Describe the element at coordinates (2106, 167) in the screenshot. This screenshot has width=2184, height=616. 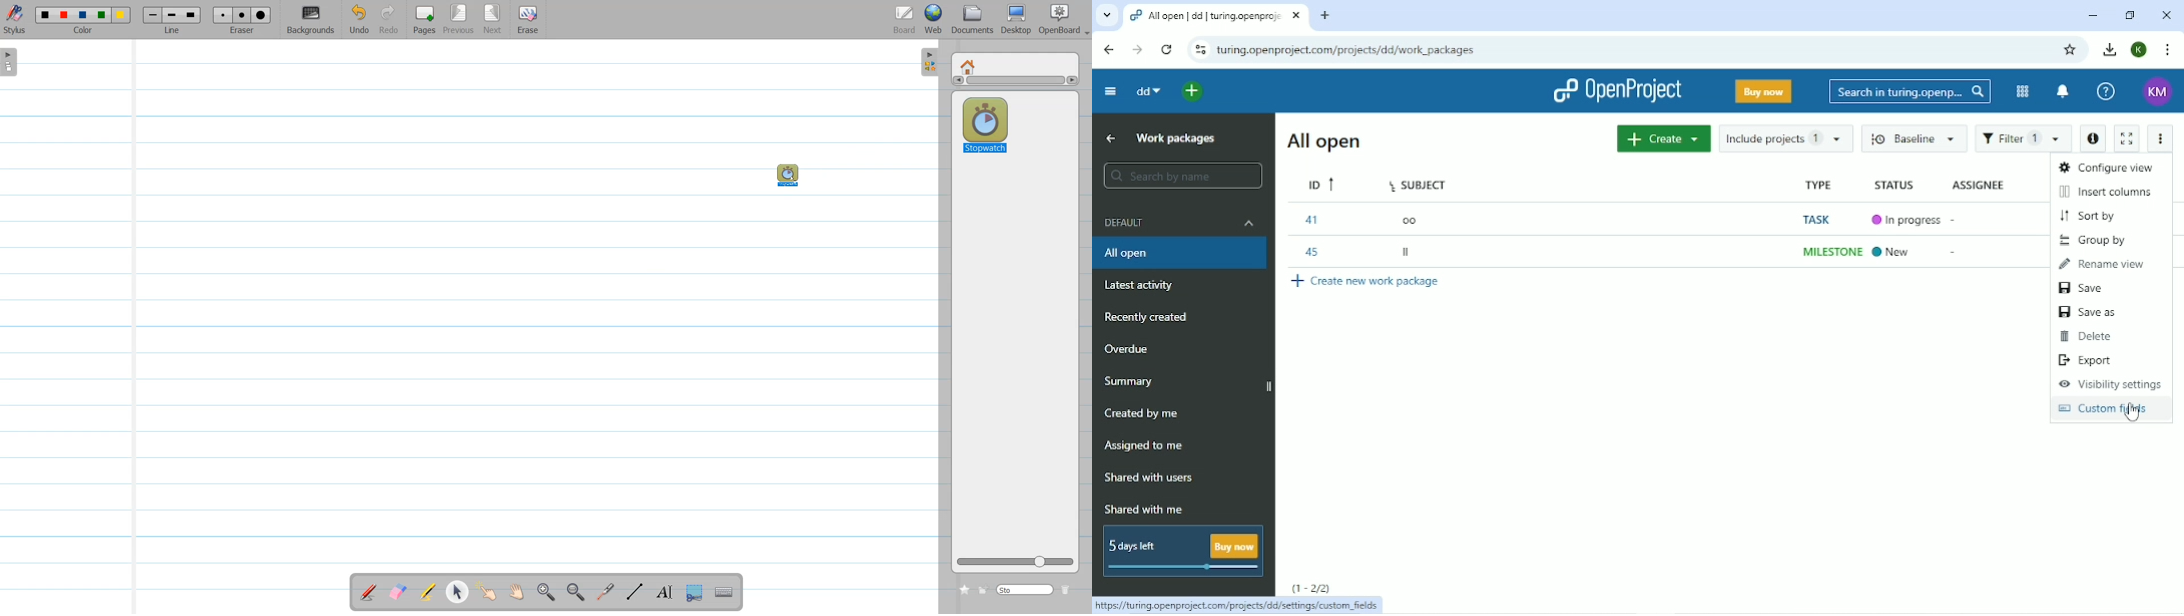
I see `Configure view` at that location.